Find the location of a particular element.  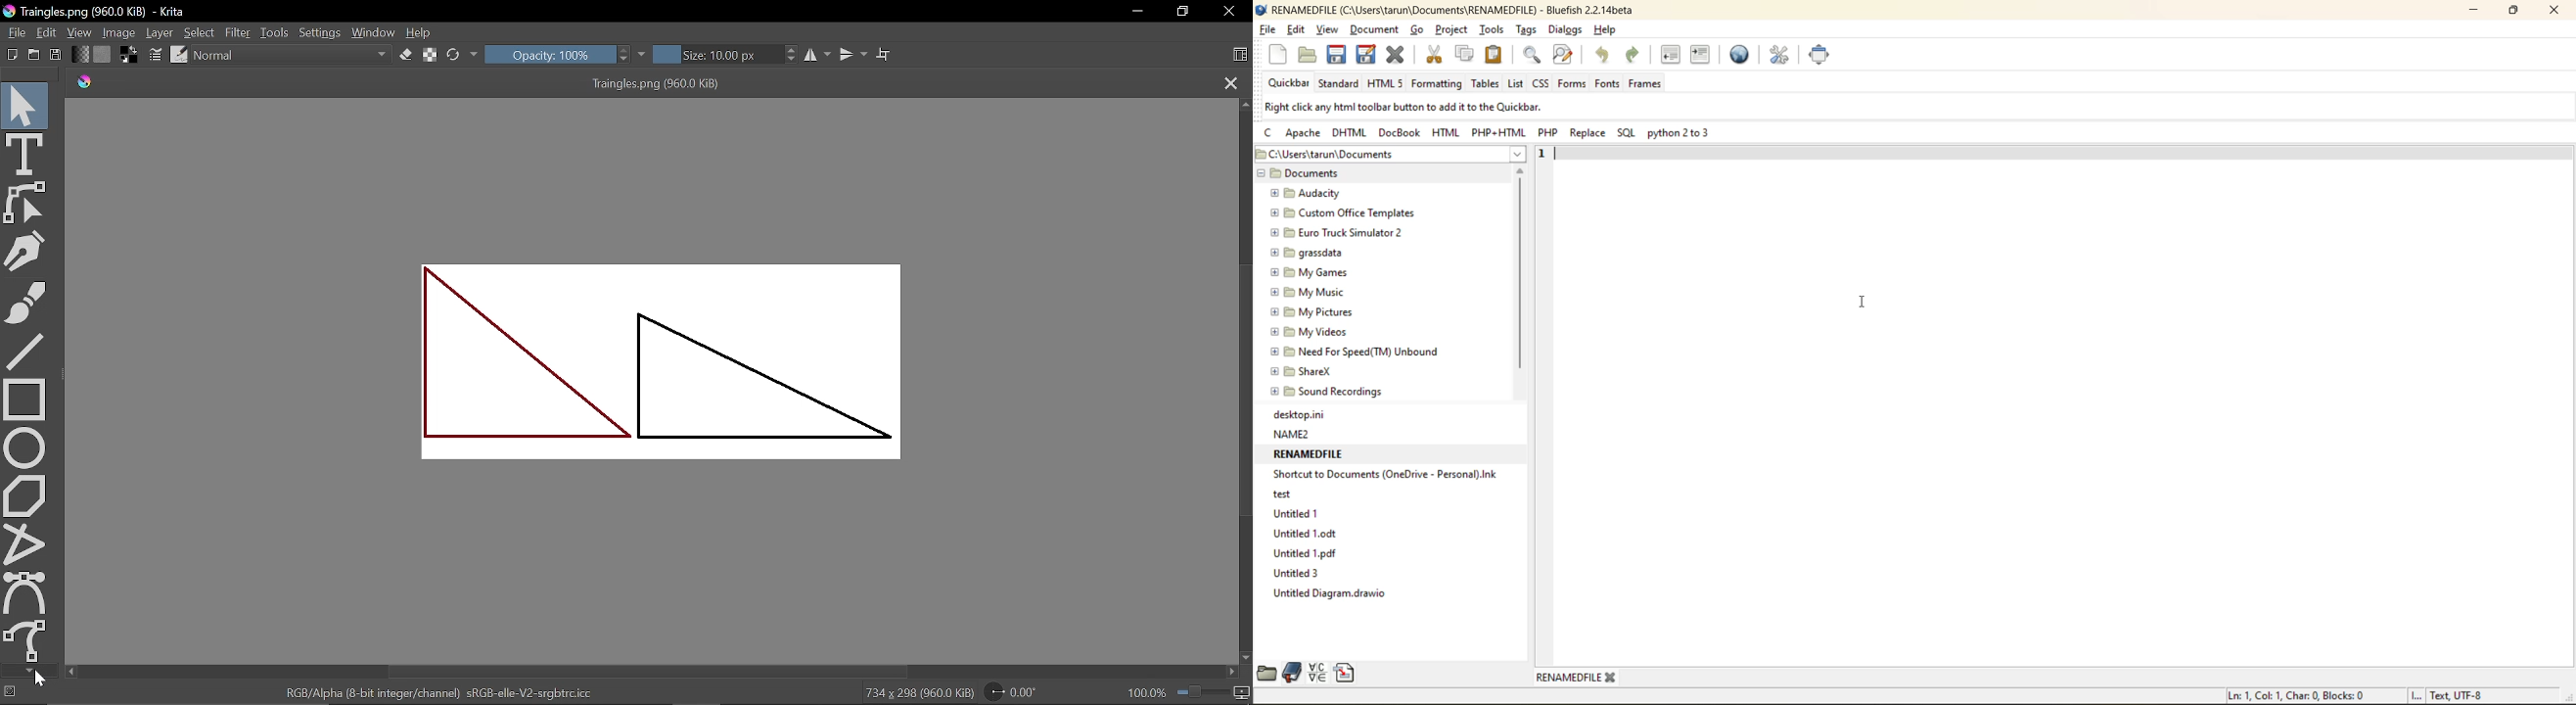

My pictures is located at coordinates (1309, 313).